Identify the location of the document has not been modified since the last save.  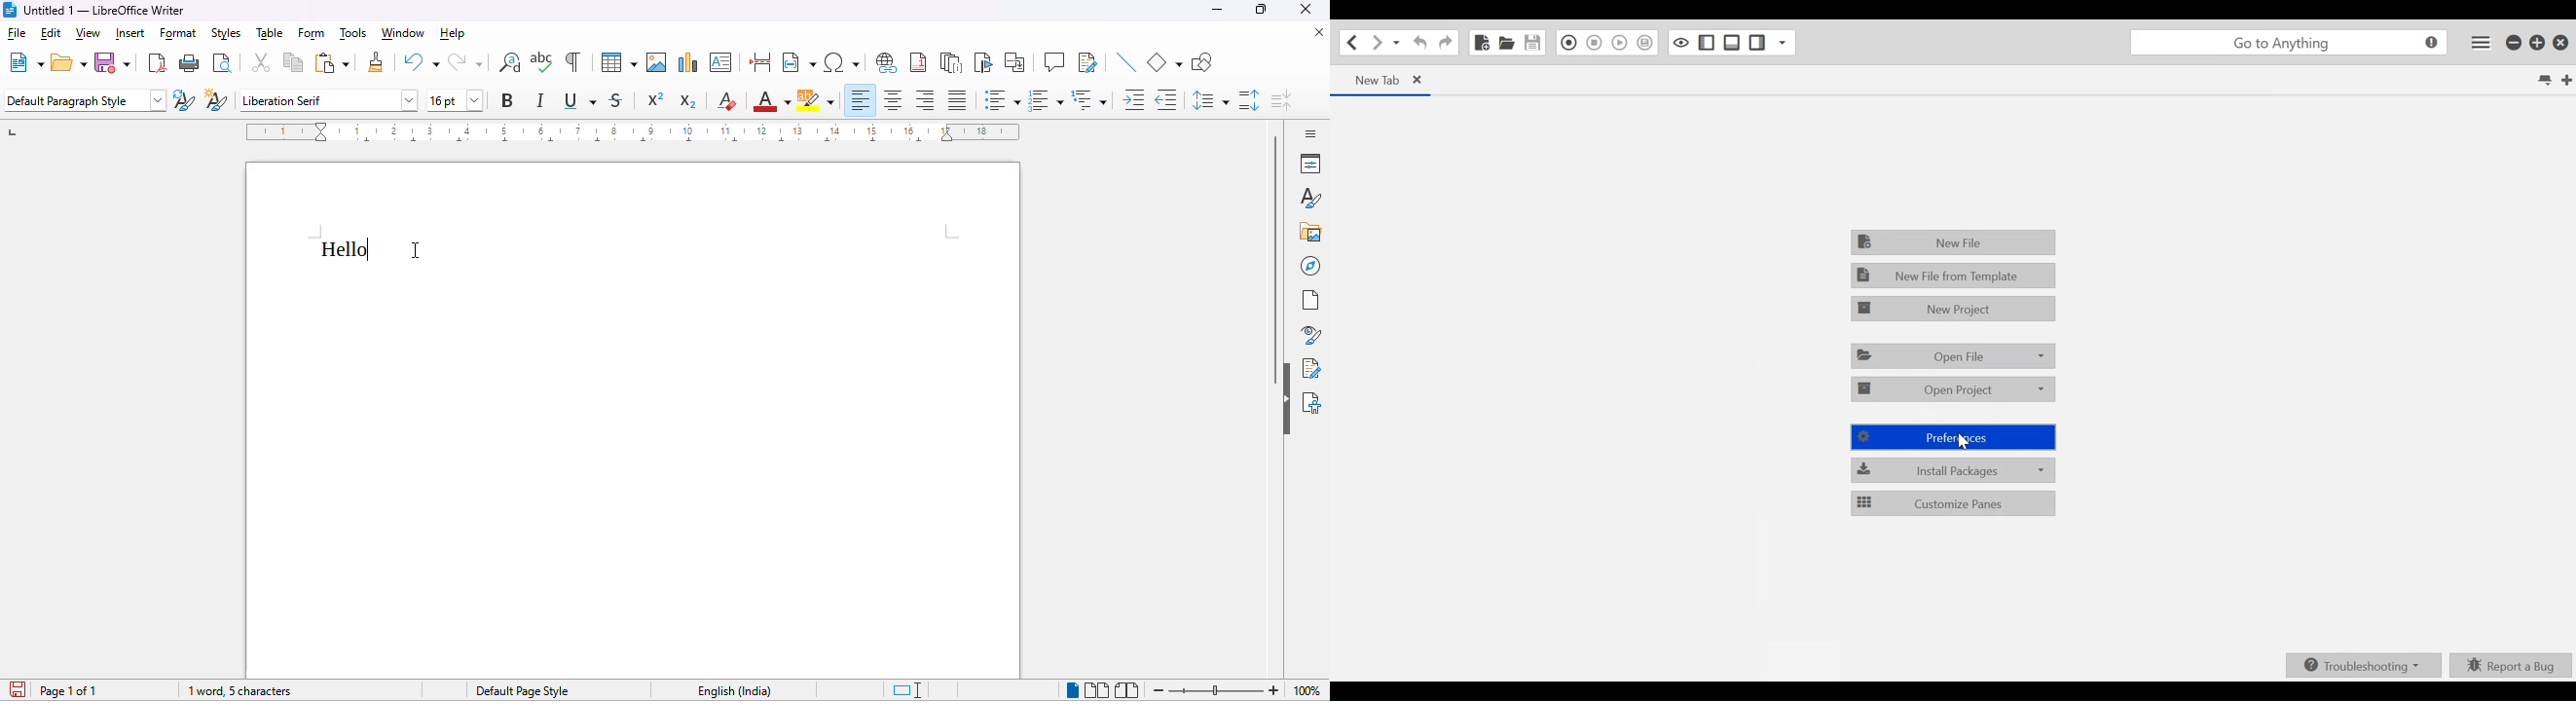
(16, 689).